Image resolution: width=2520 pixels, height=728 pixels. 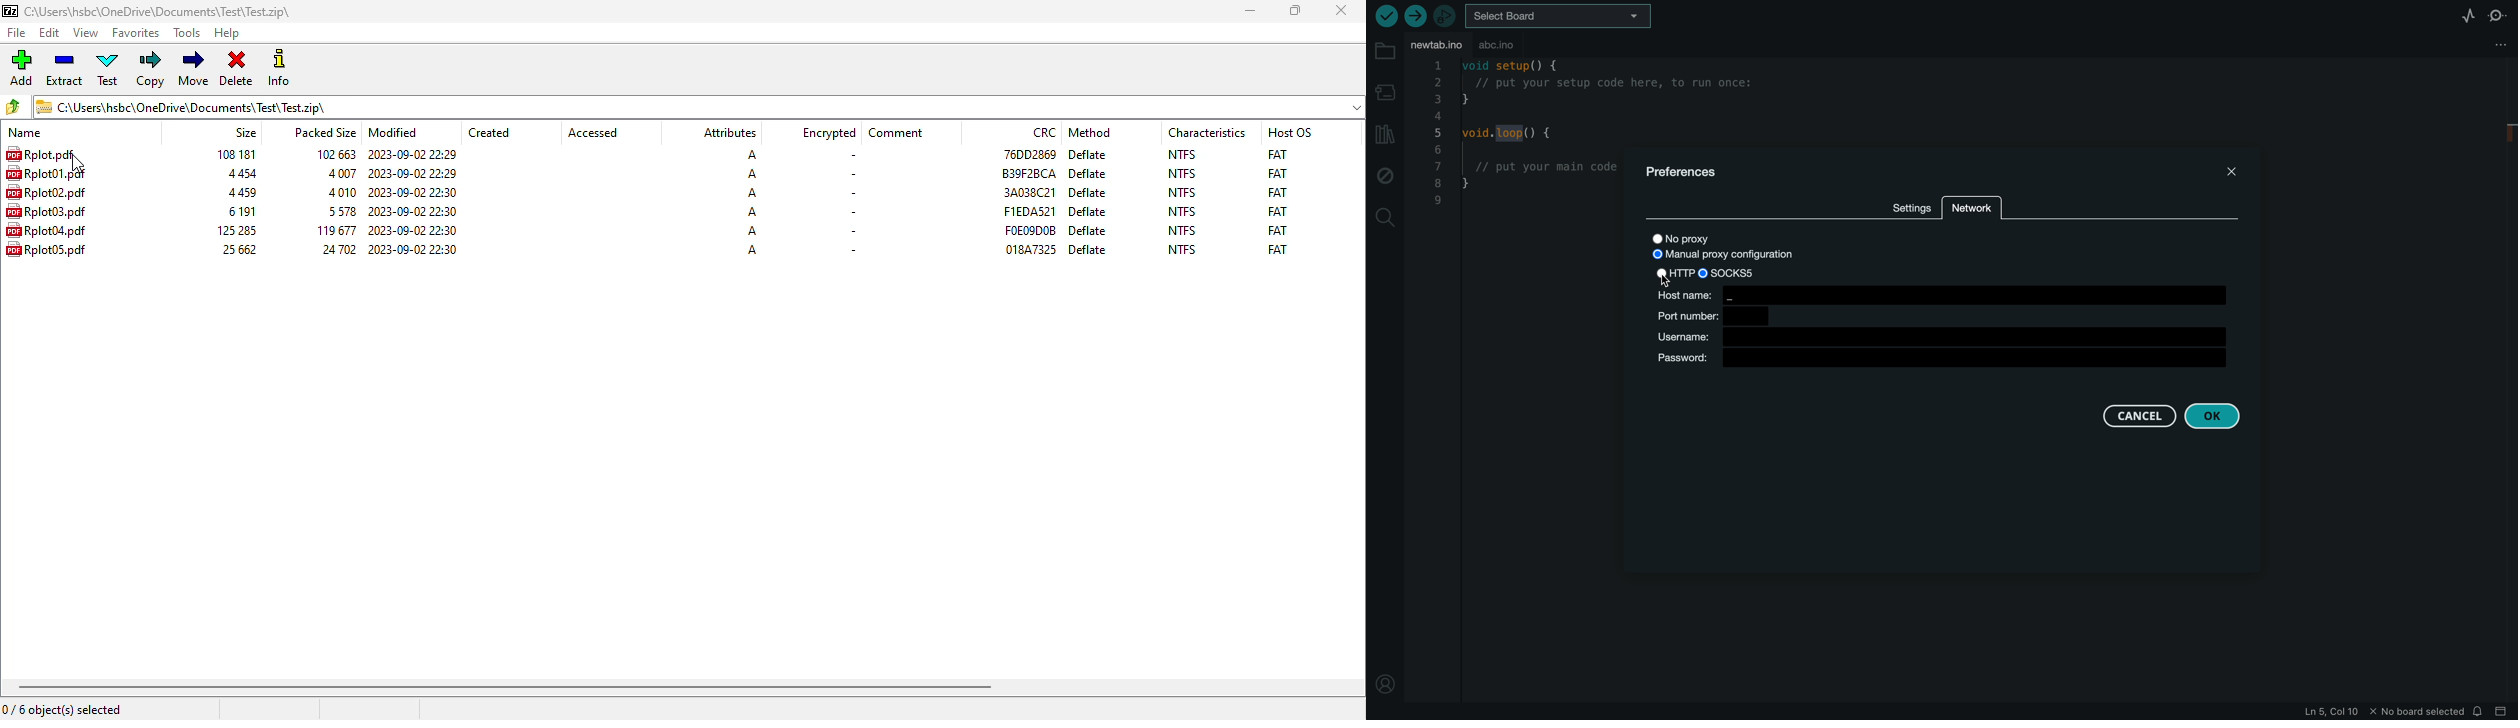 I want to click on close, so click(x=1340, y=10).